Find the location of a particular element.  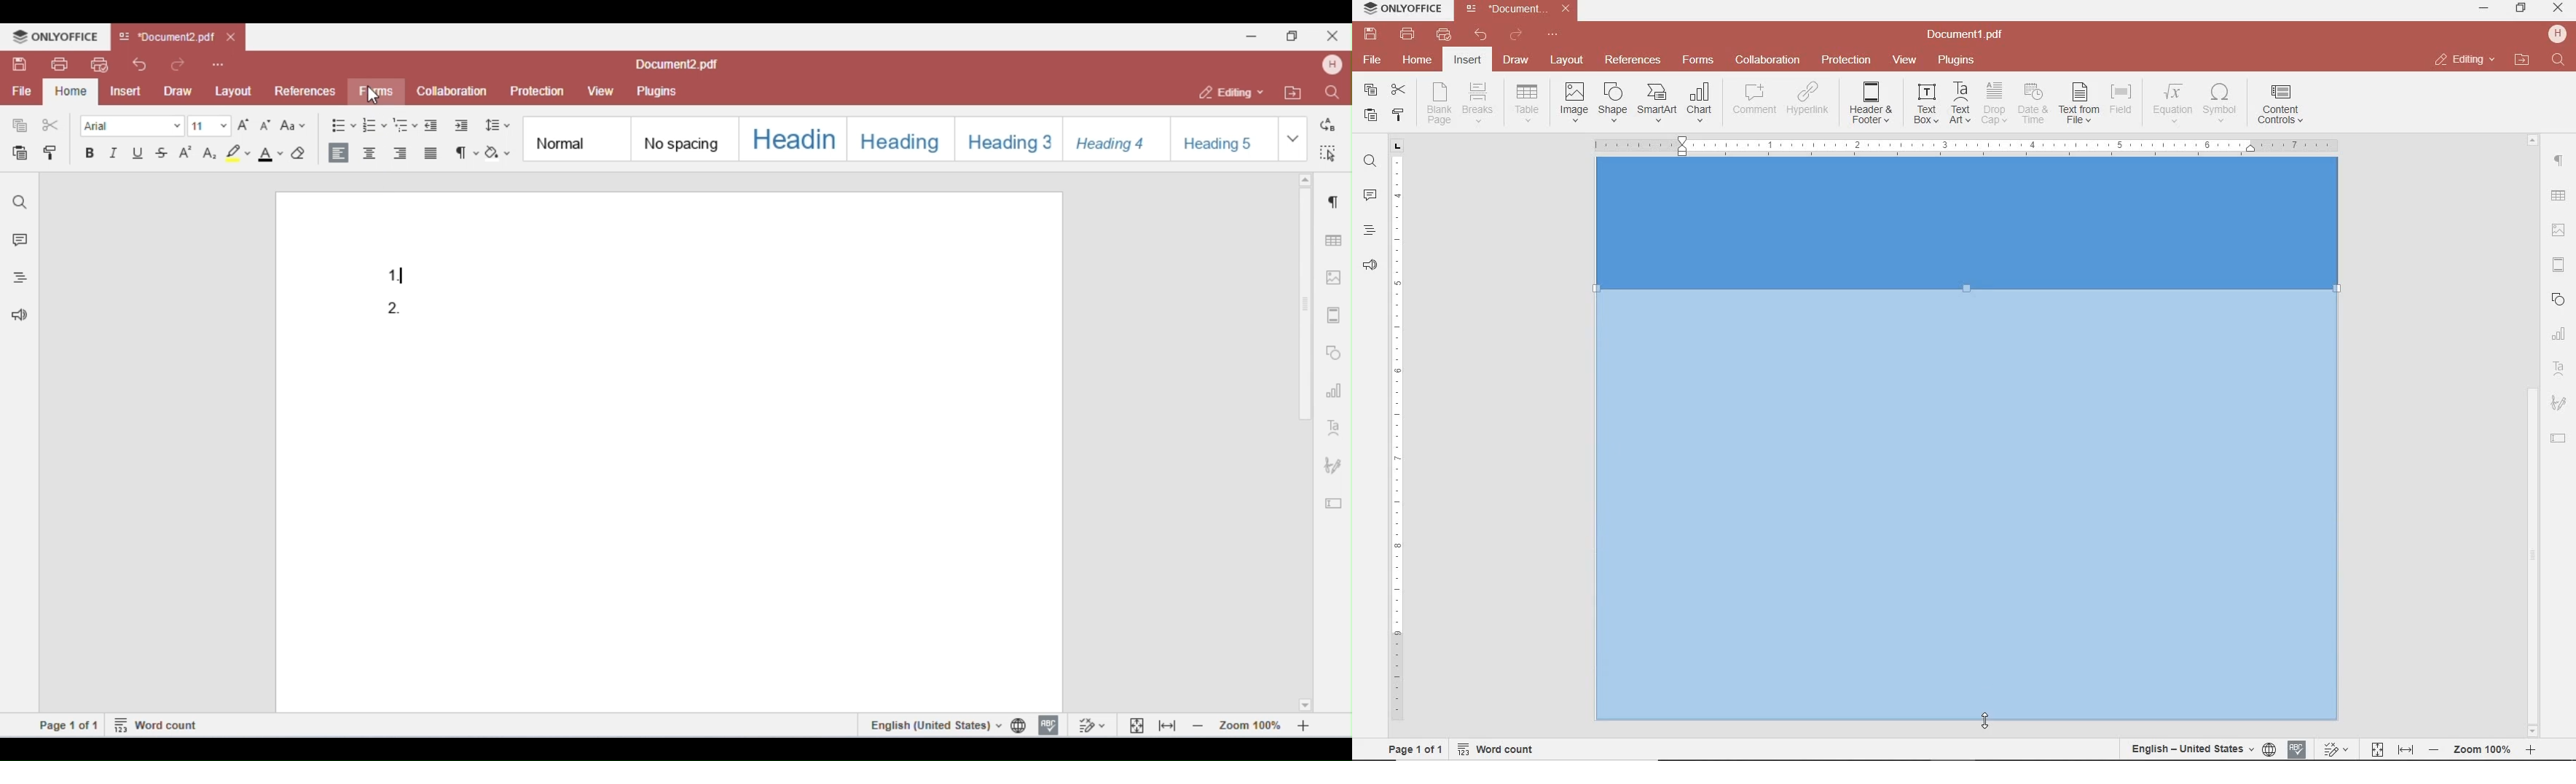

find is located at coordinates (2560, 61).